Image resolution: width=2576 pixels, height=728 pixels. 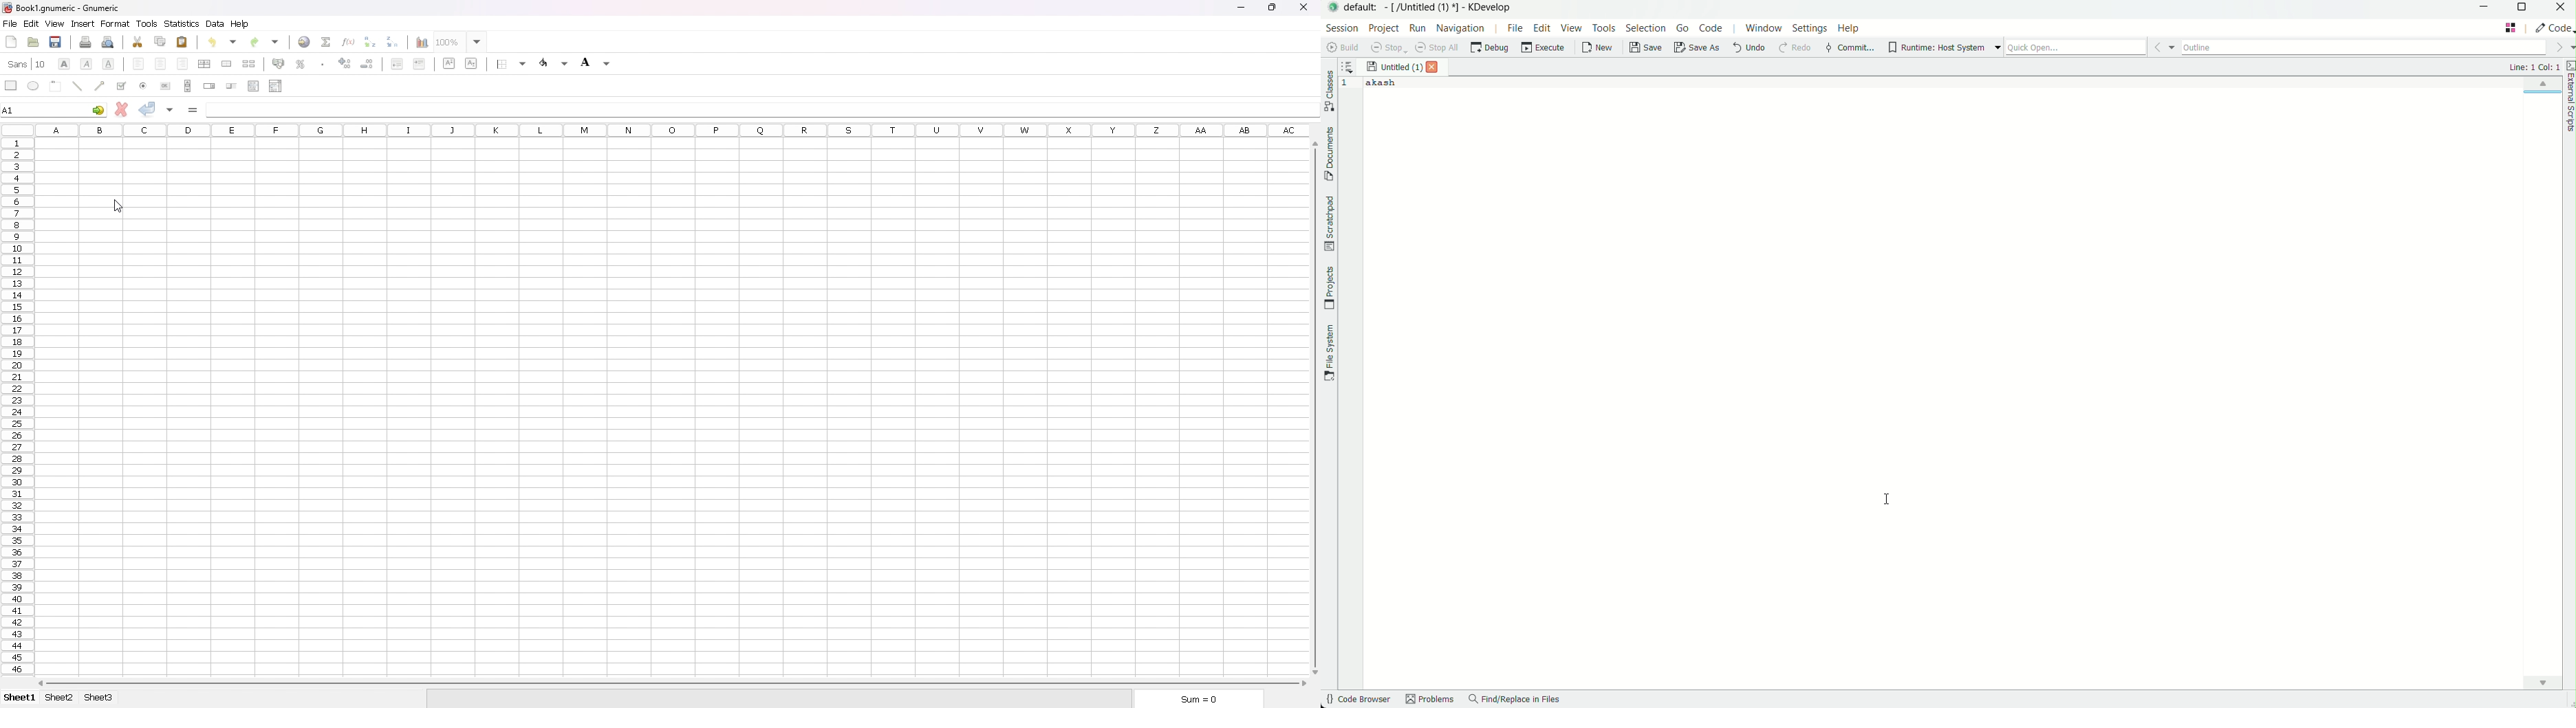 I want to click on chart, so click(x=421, y=43).